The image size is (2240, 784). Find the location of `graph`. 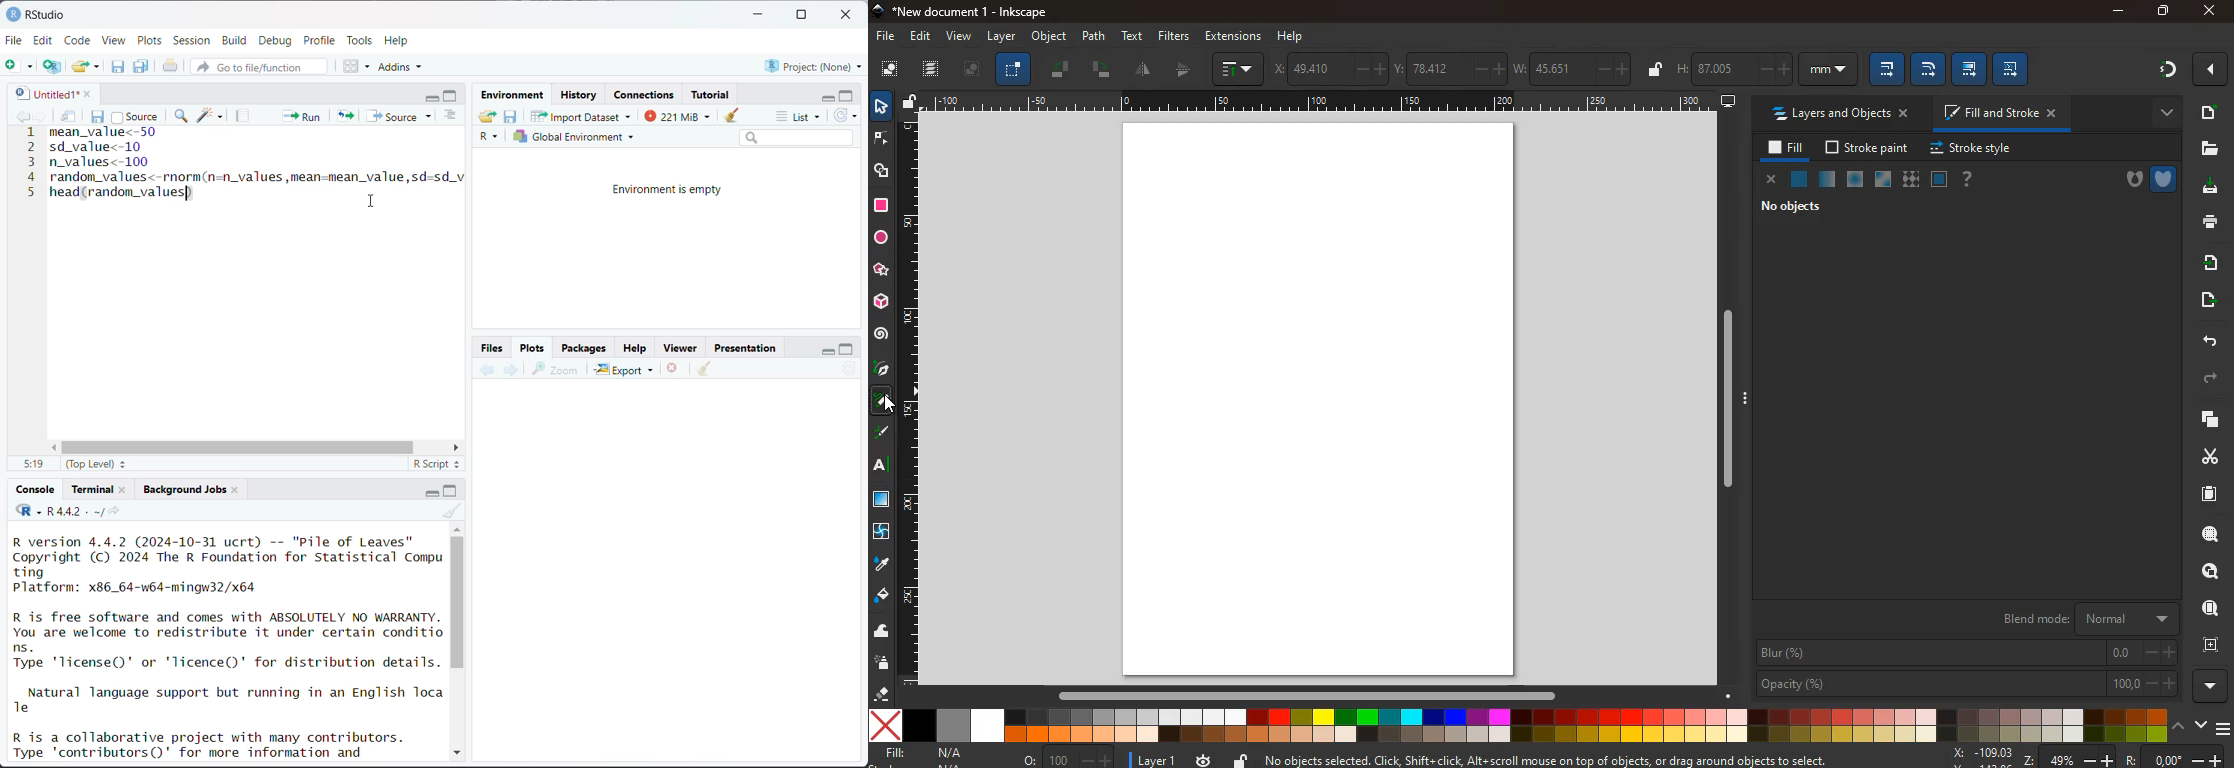

graph is located at coordinates (1239, 70).